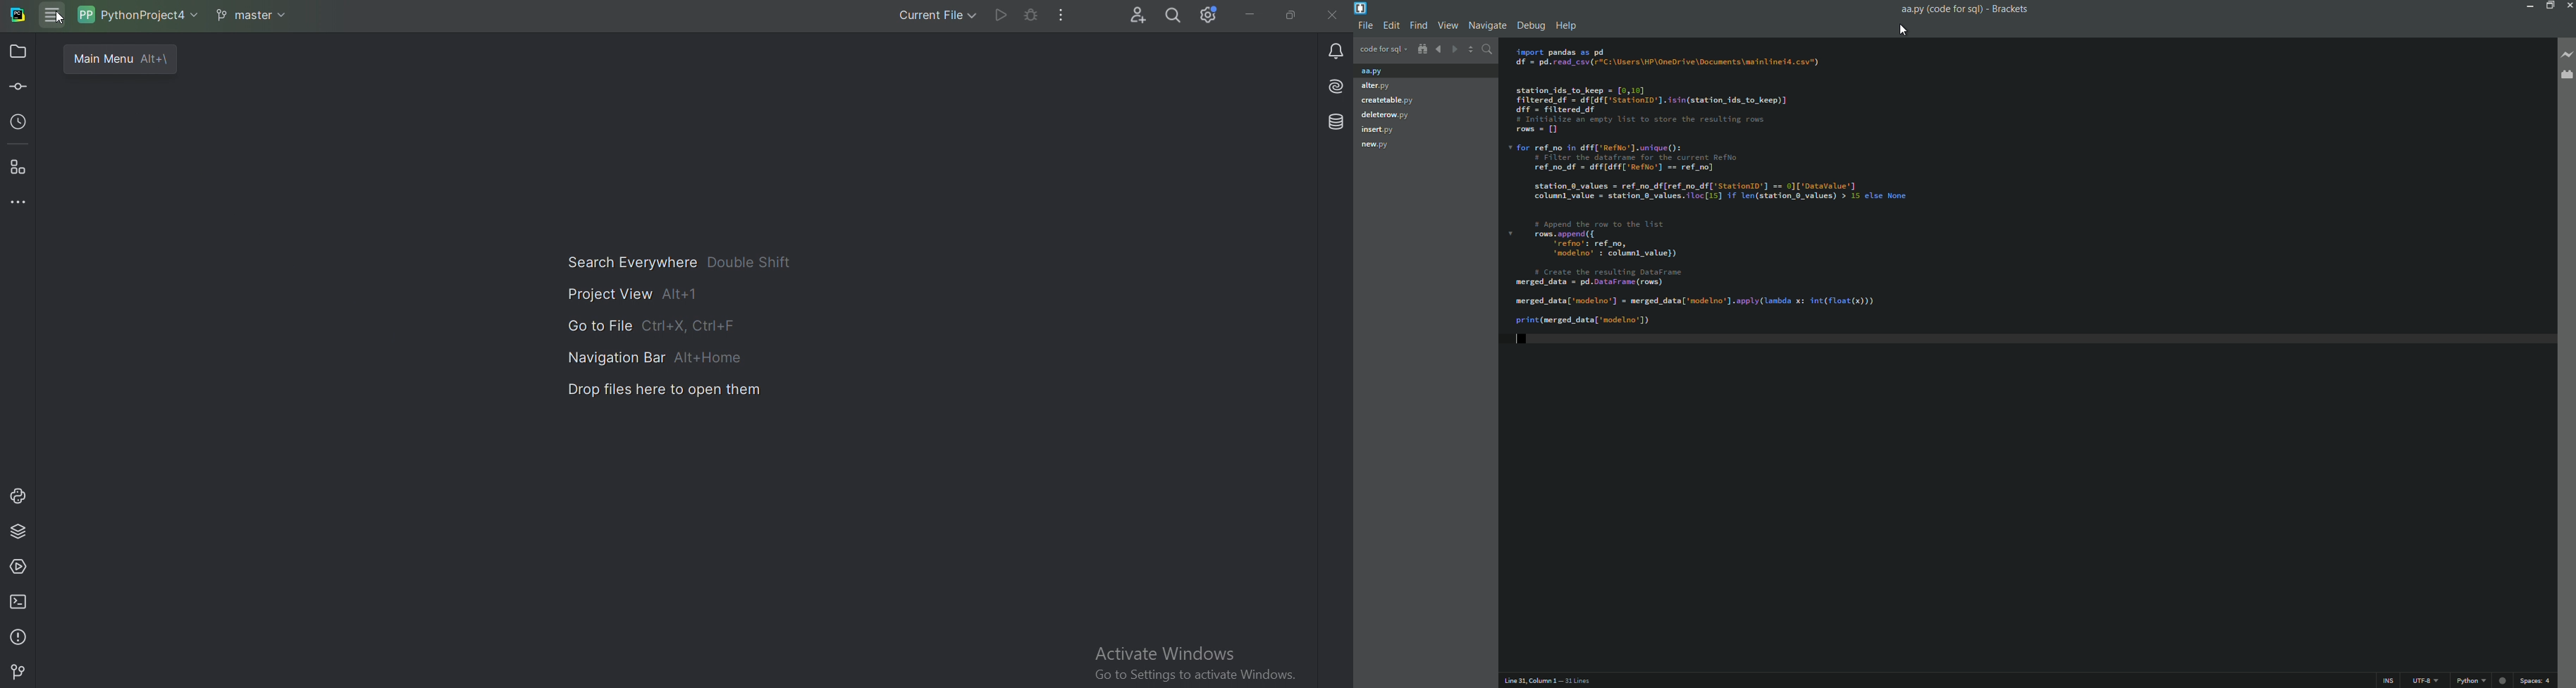 This screenshot has height=700, width=2576. What do you see at coordinates (19, 88) in the screenshot?
I see `Commit` at bounding box center [19, 88].